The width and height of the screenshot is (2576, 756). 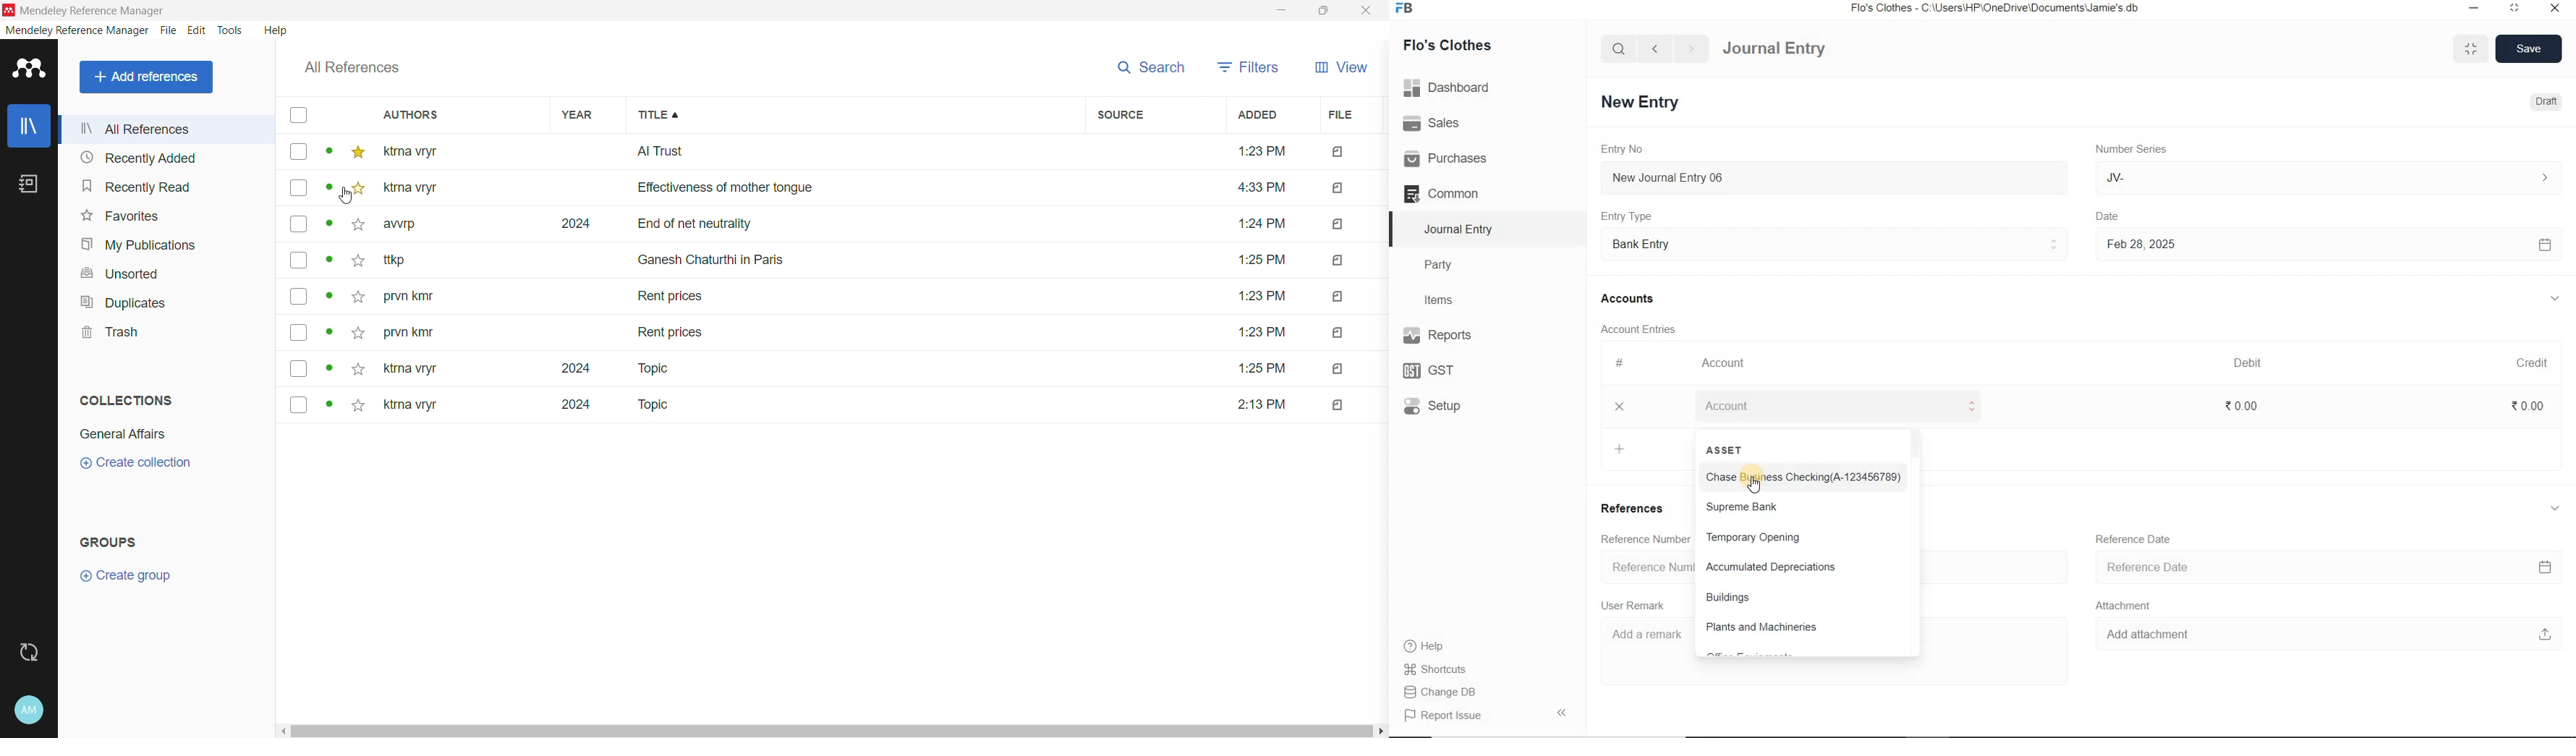 I want to click on Recently Read, so click(x=153, y=186).